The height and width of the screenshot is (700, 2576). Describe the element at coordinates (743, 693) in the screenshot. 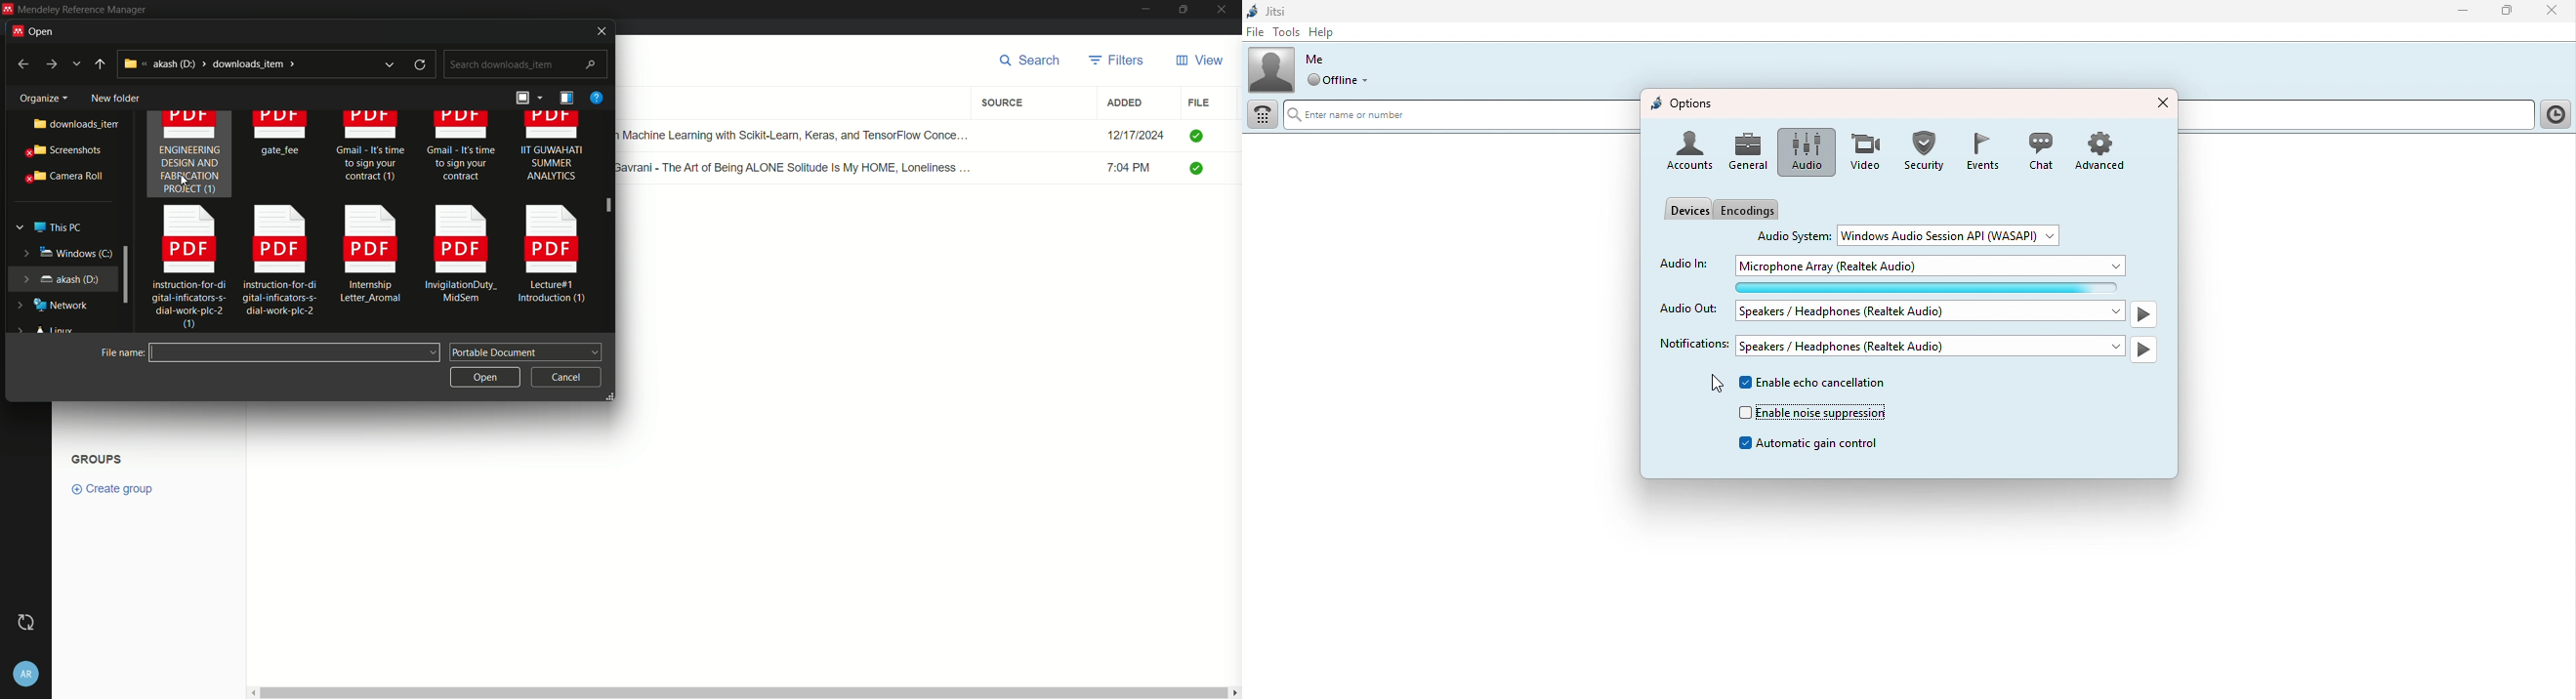

I see `vertical scroll bar` at that location.